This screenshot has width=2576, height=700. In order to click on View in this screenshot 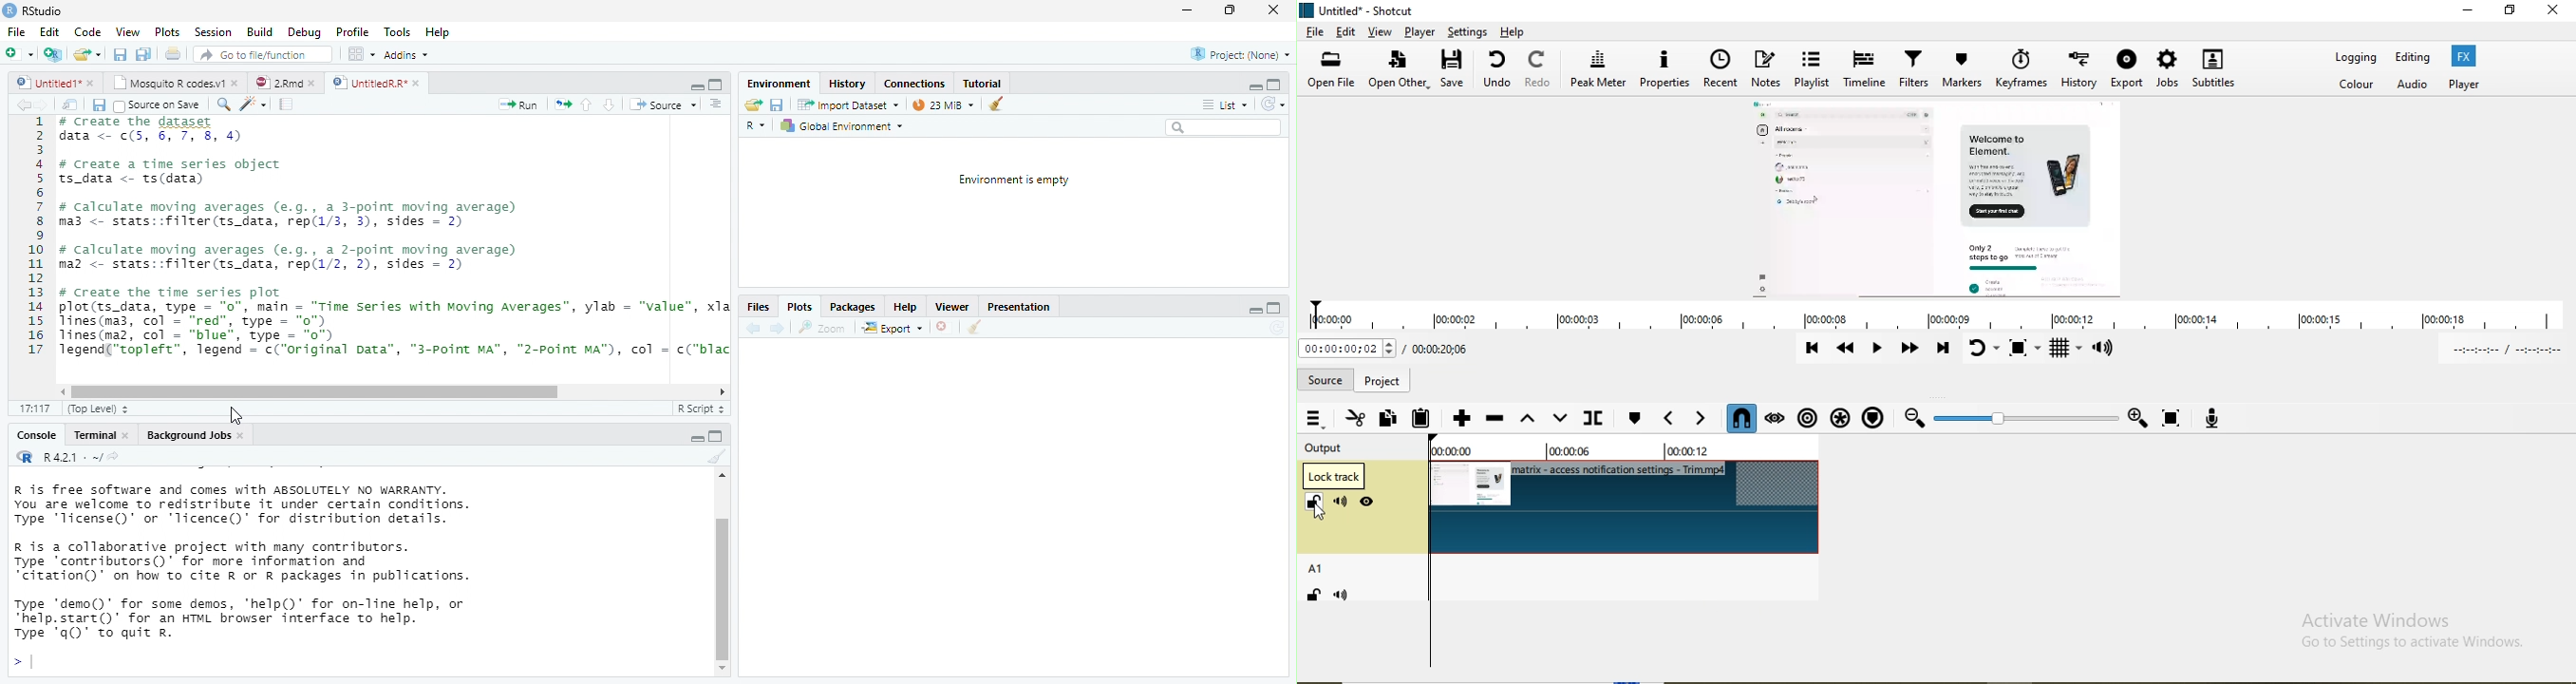, I will do `click(126, 31)`.